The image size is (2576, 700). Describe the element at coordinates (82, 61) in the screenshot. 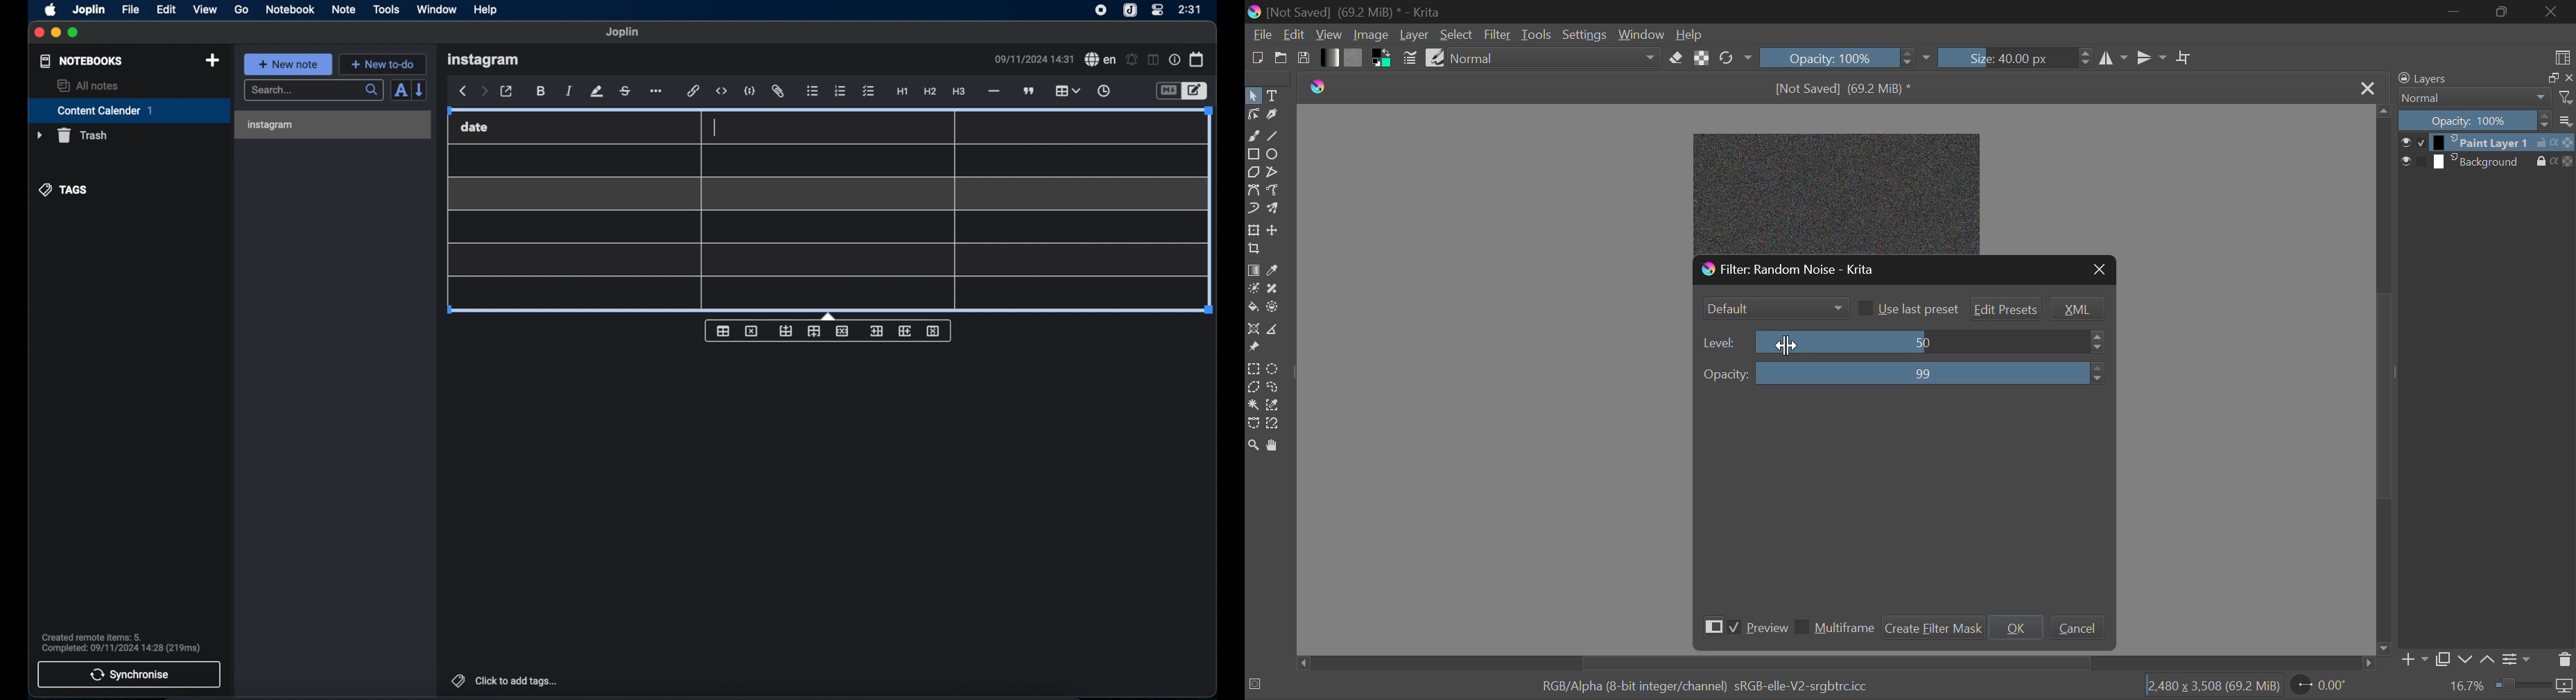

I see `notebooks` at that location.